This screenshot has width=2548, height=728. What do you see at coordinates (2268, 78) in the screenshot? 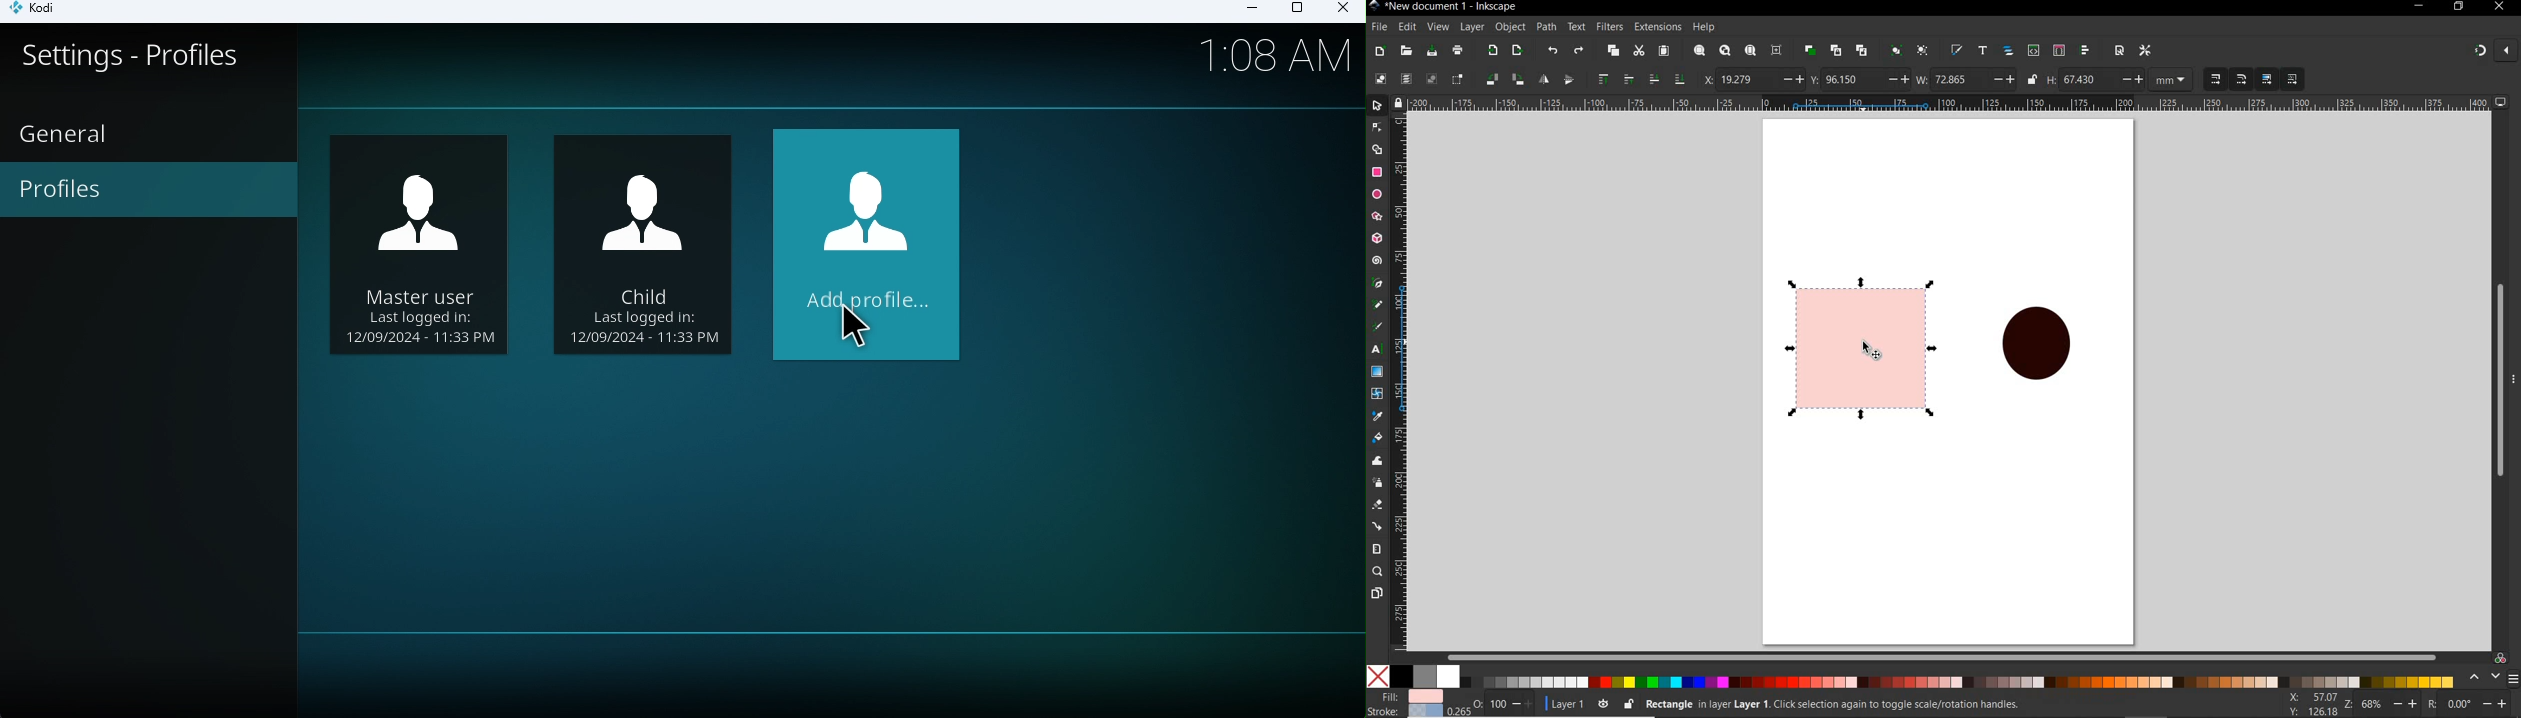
I see `move gradient` at bounding box center [2268, 78].